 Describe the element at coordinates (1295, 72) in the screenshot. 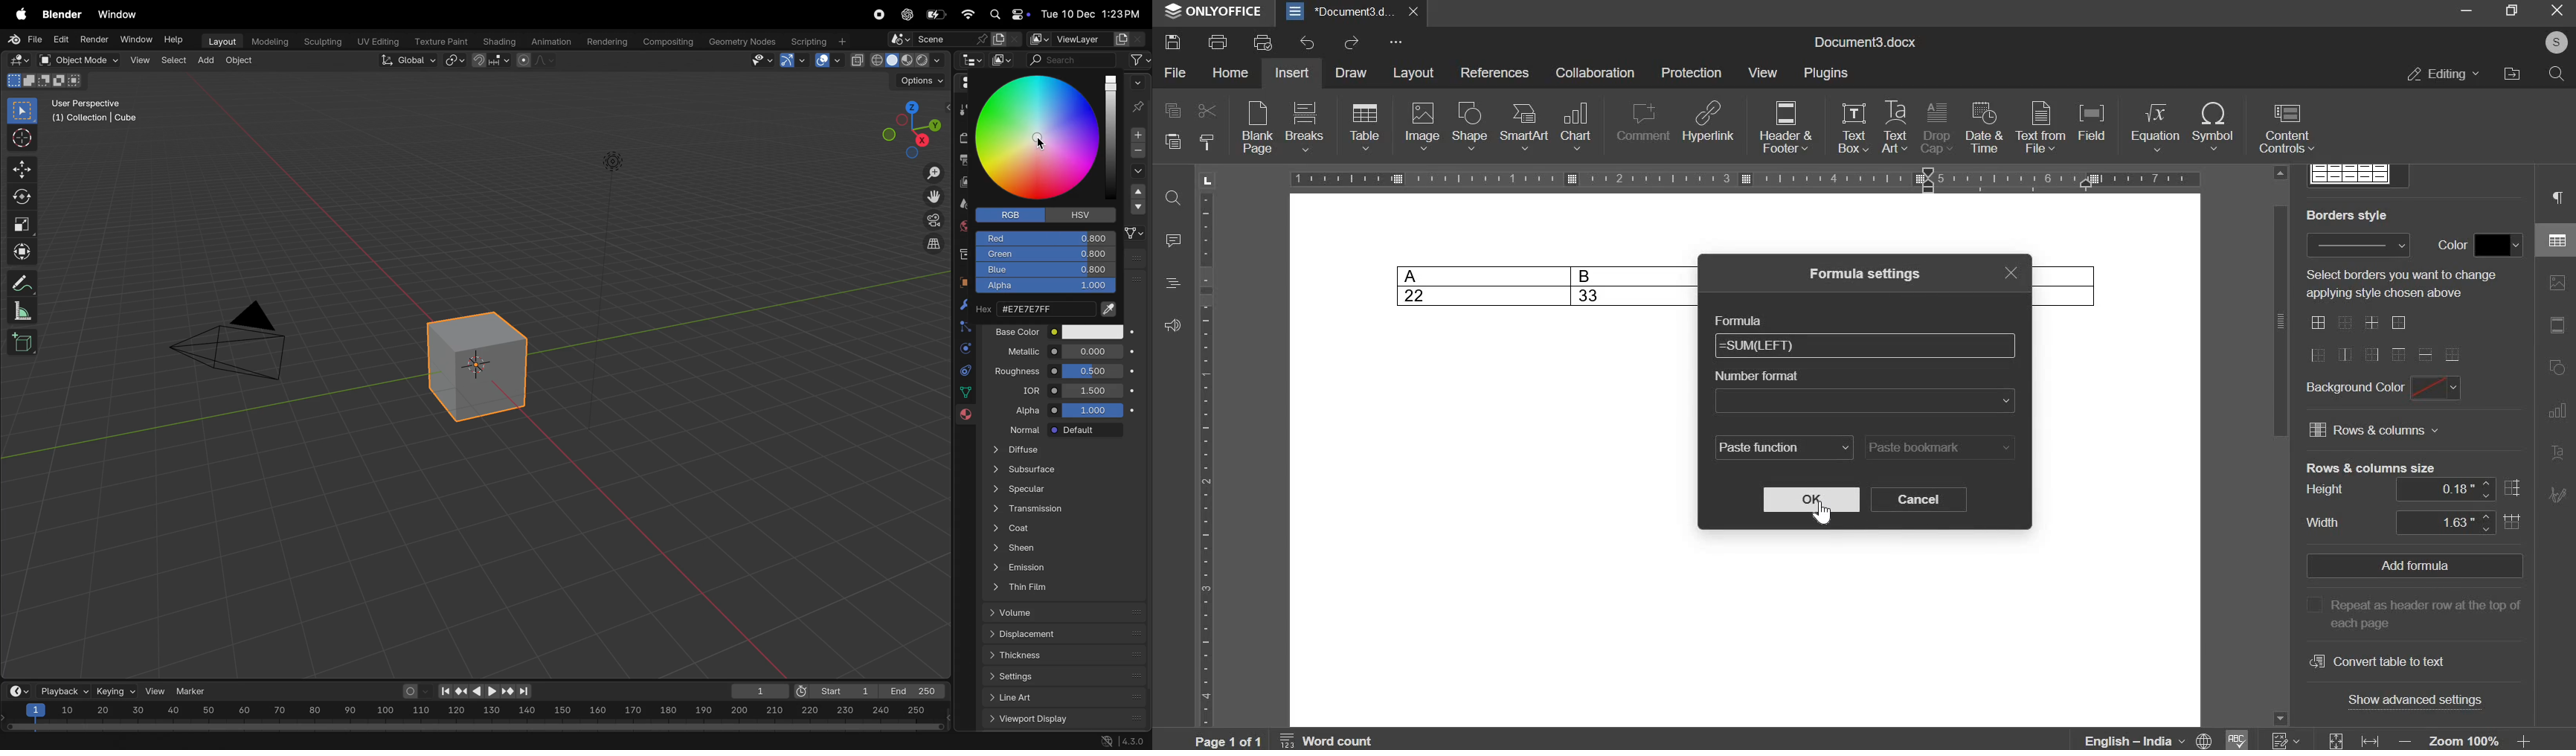

I see `insert` at that location.